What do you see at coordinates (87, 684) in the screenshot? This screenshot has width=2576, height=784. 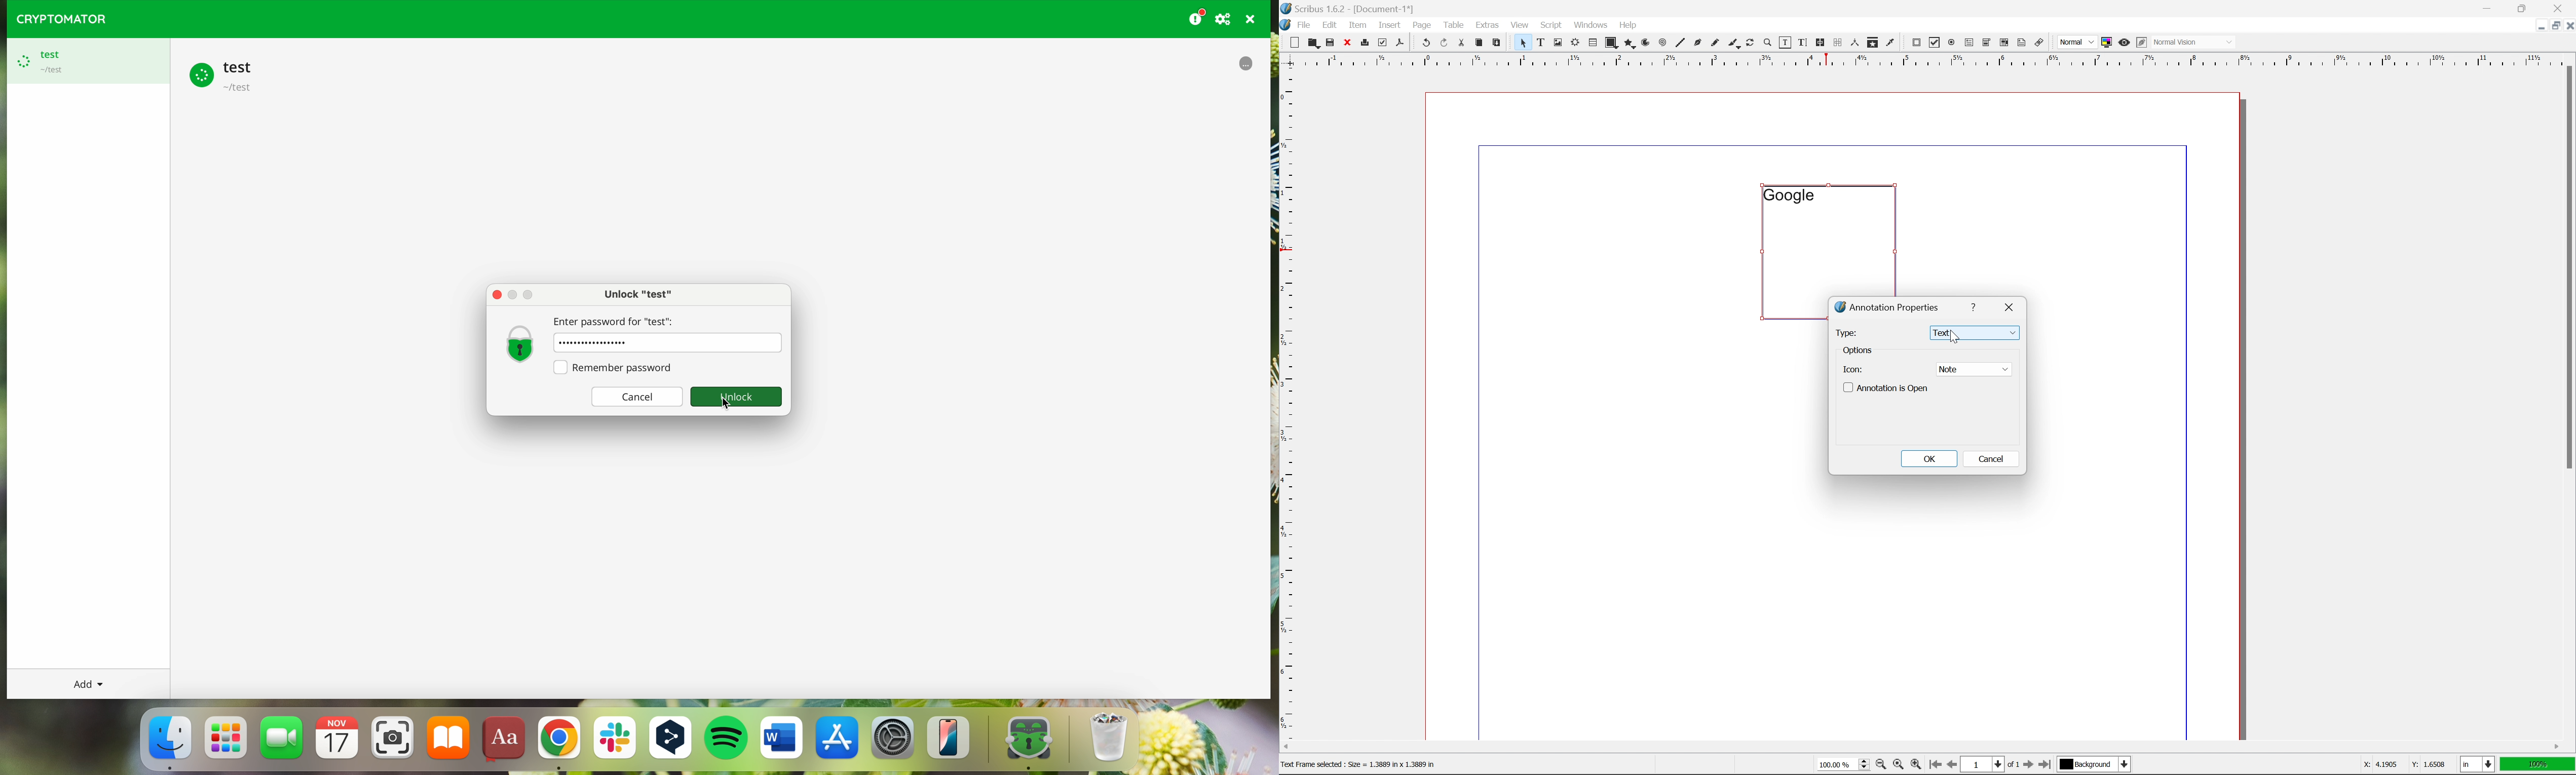 I see `add button` at bounding box center [87, 684].